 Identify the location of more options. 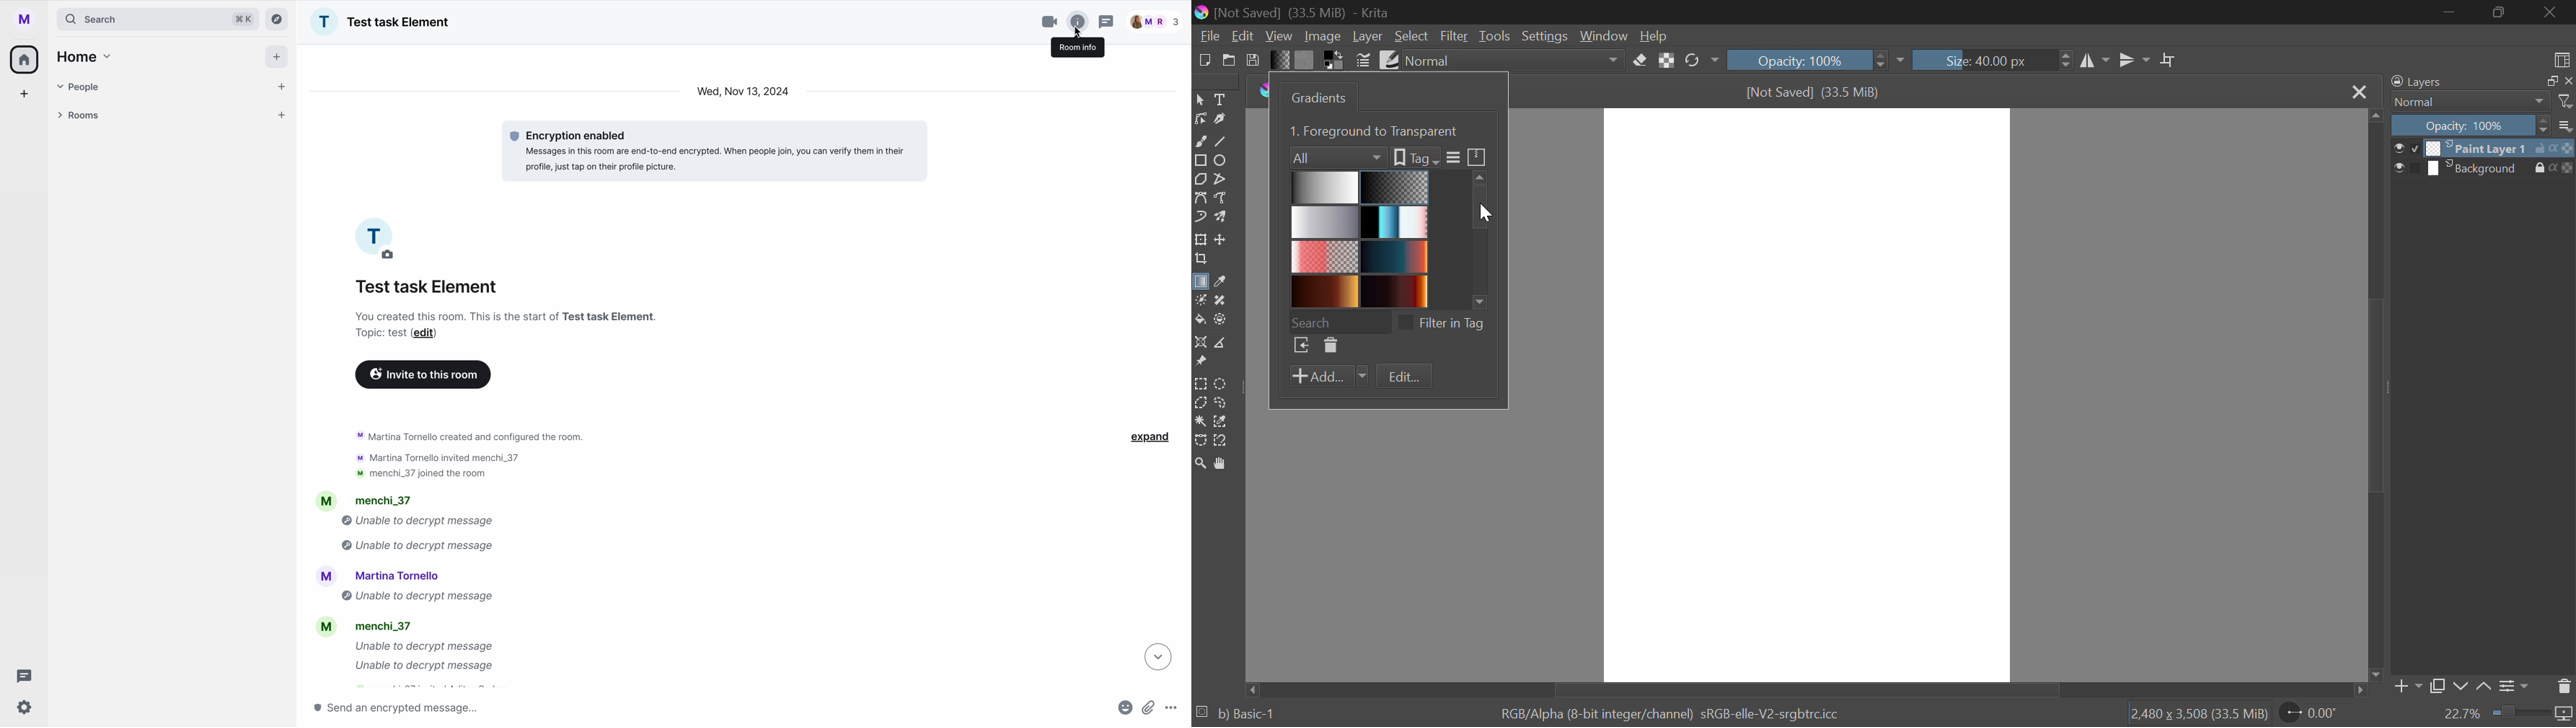
(1171, 708).